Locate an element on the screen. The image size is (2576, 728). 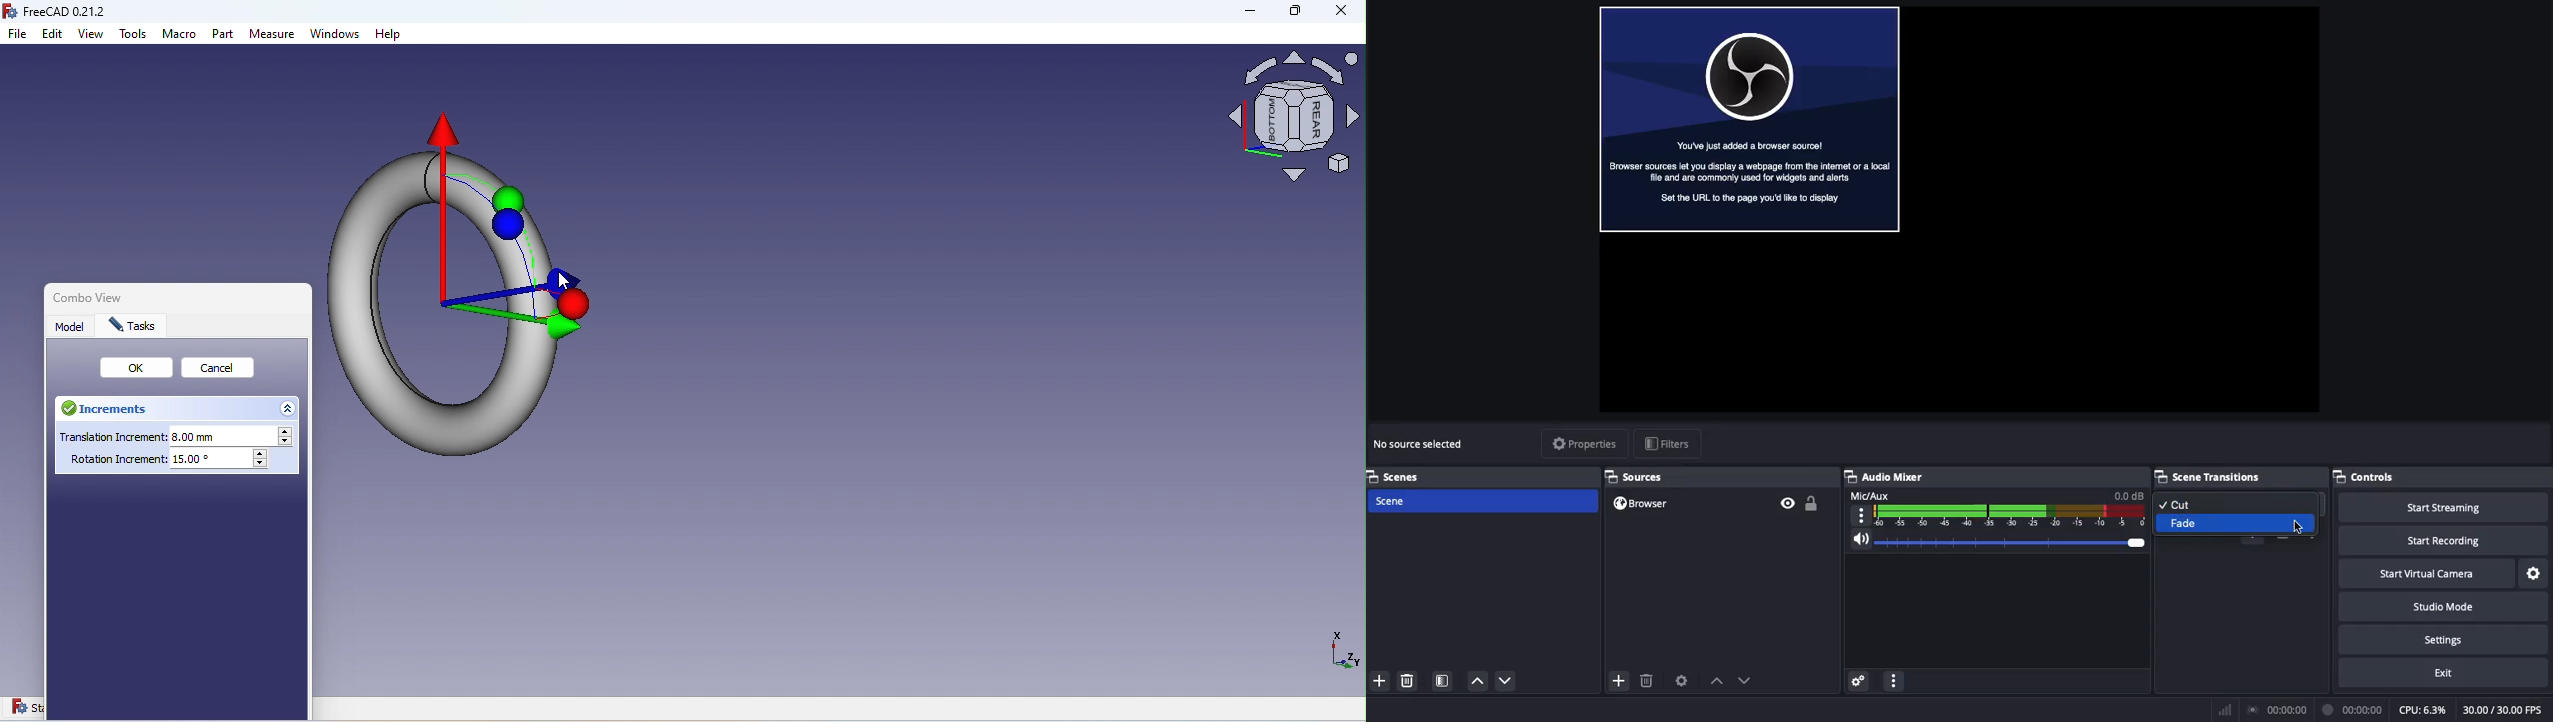
Unlocked is located at coordinates (1813, 503).